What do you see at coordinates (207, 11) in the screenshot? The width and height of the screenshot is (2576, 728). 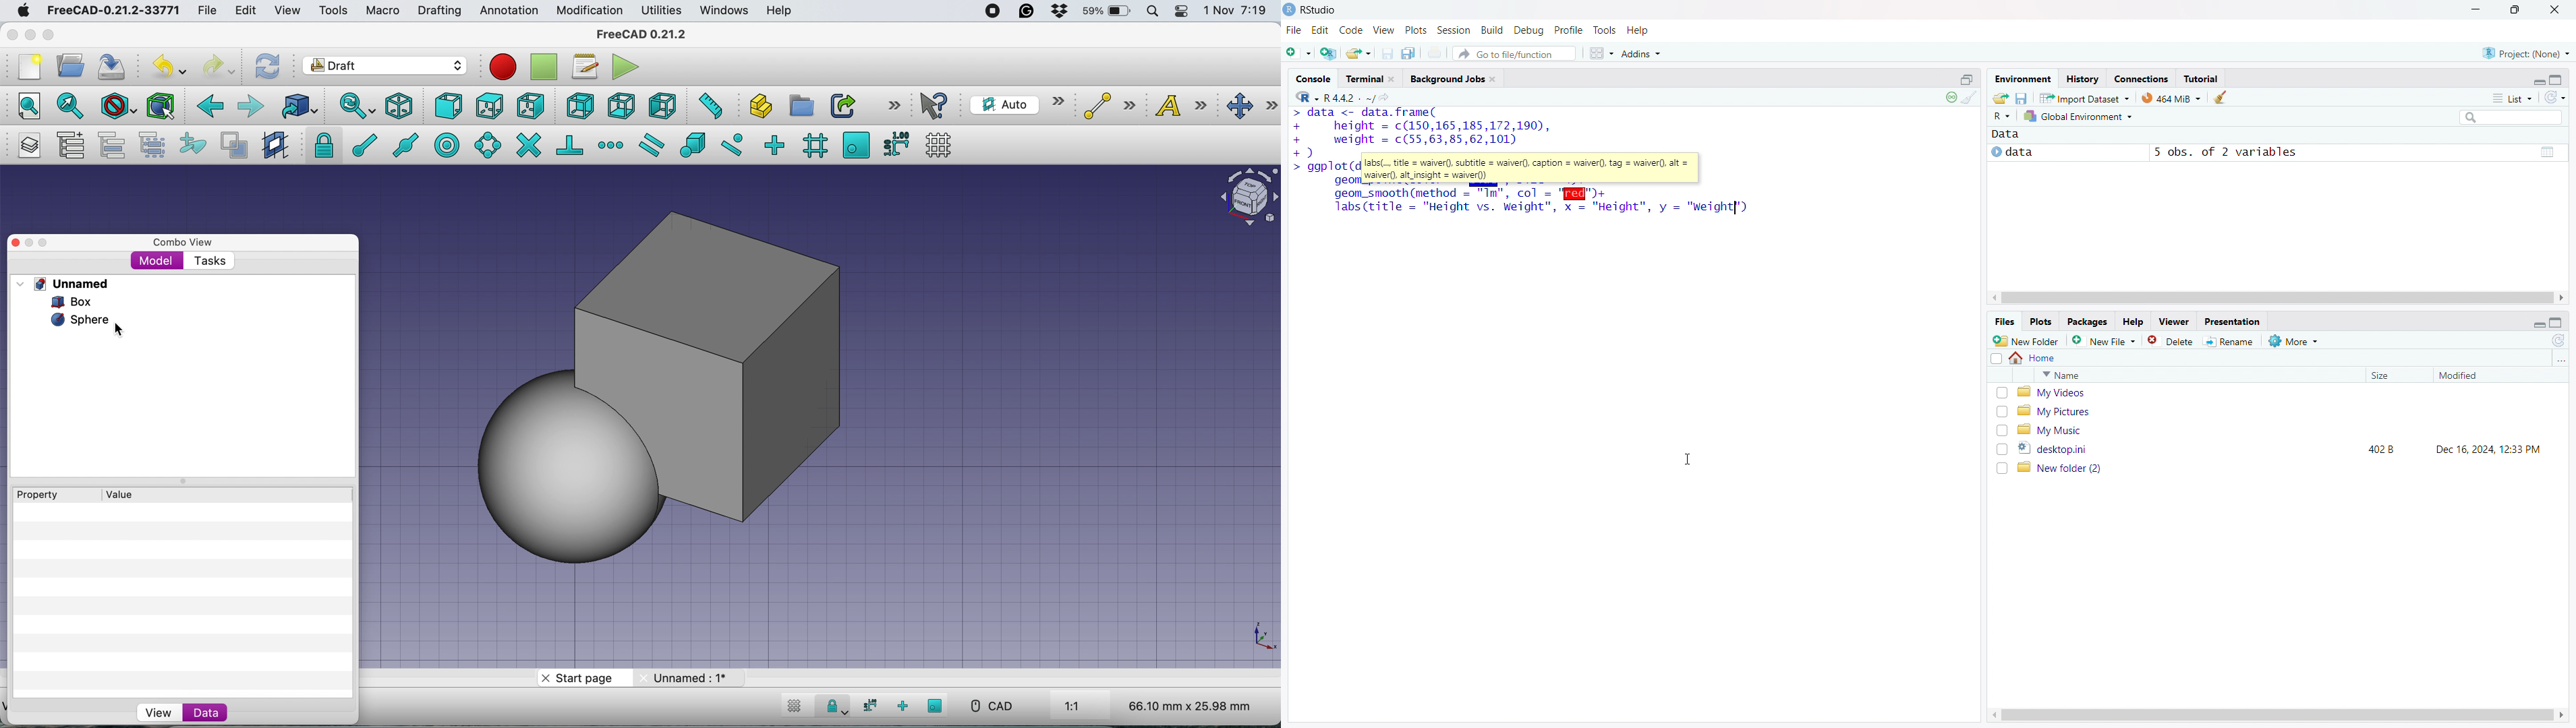 I see `file` at bounding box center [207, 11].